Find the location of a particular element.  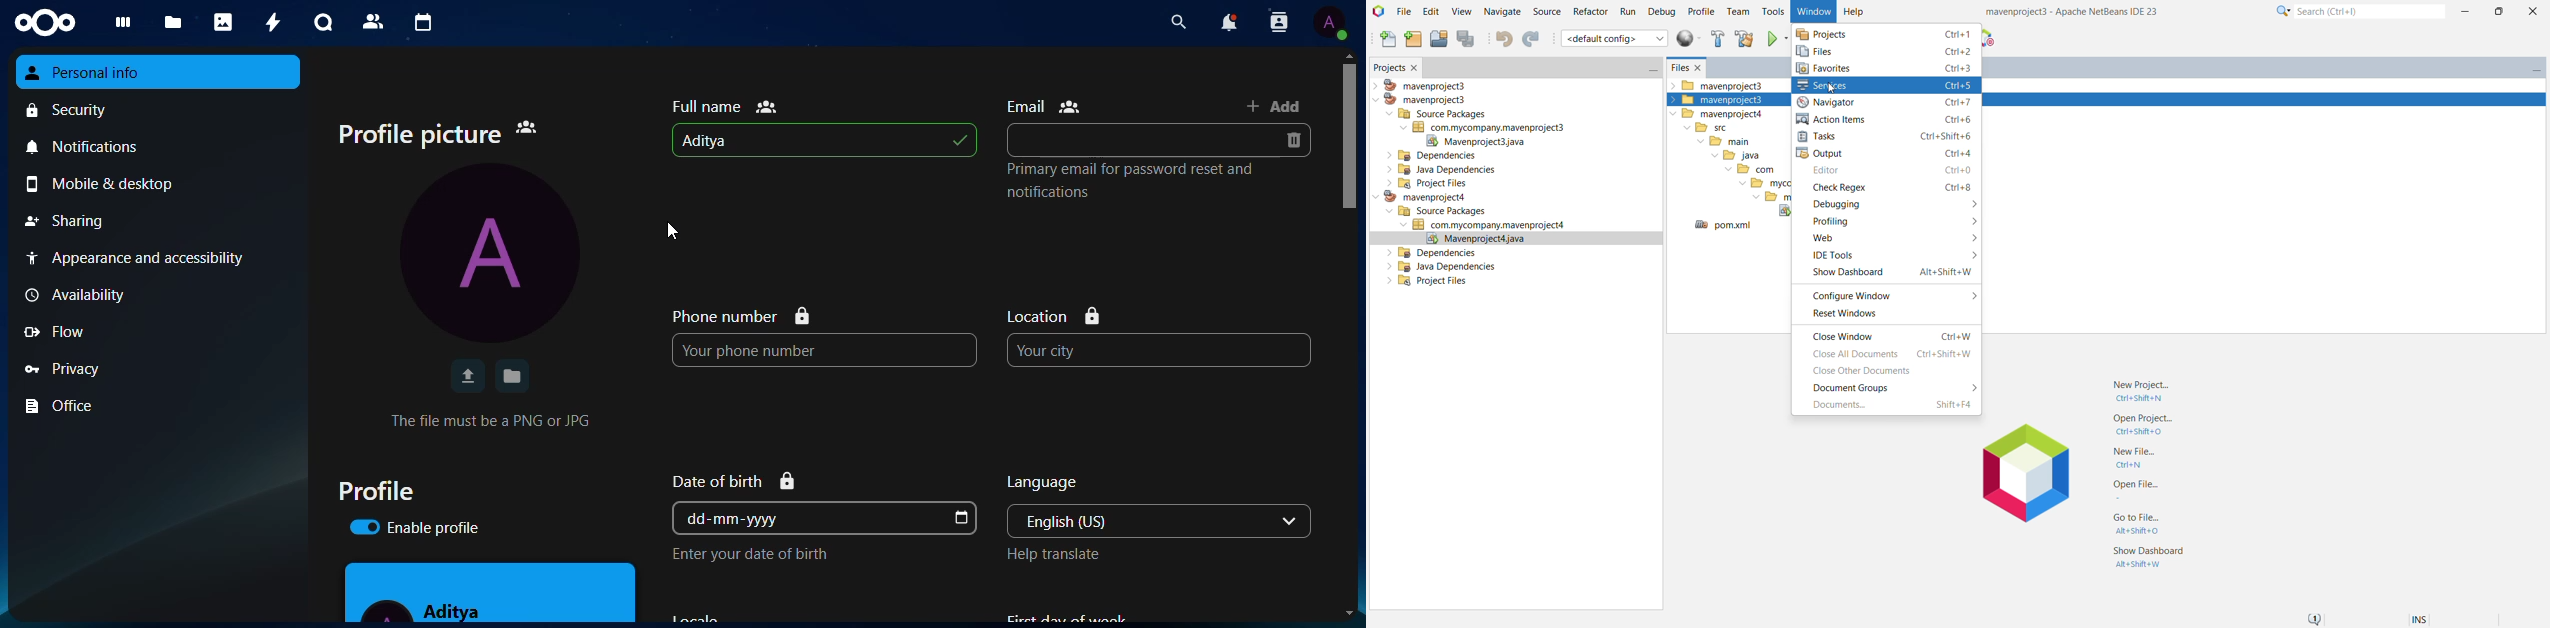

Primary email for password reset and notifications is located at coordinates (1131, 180).